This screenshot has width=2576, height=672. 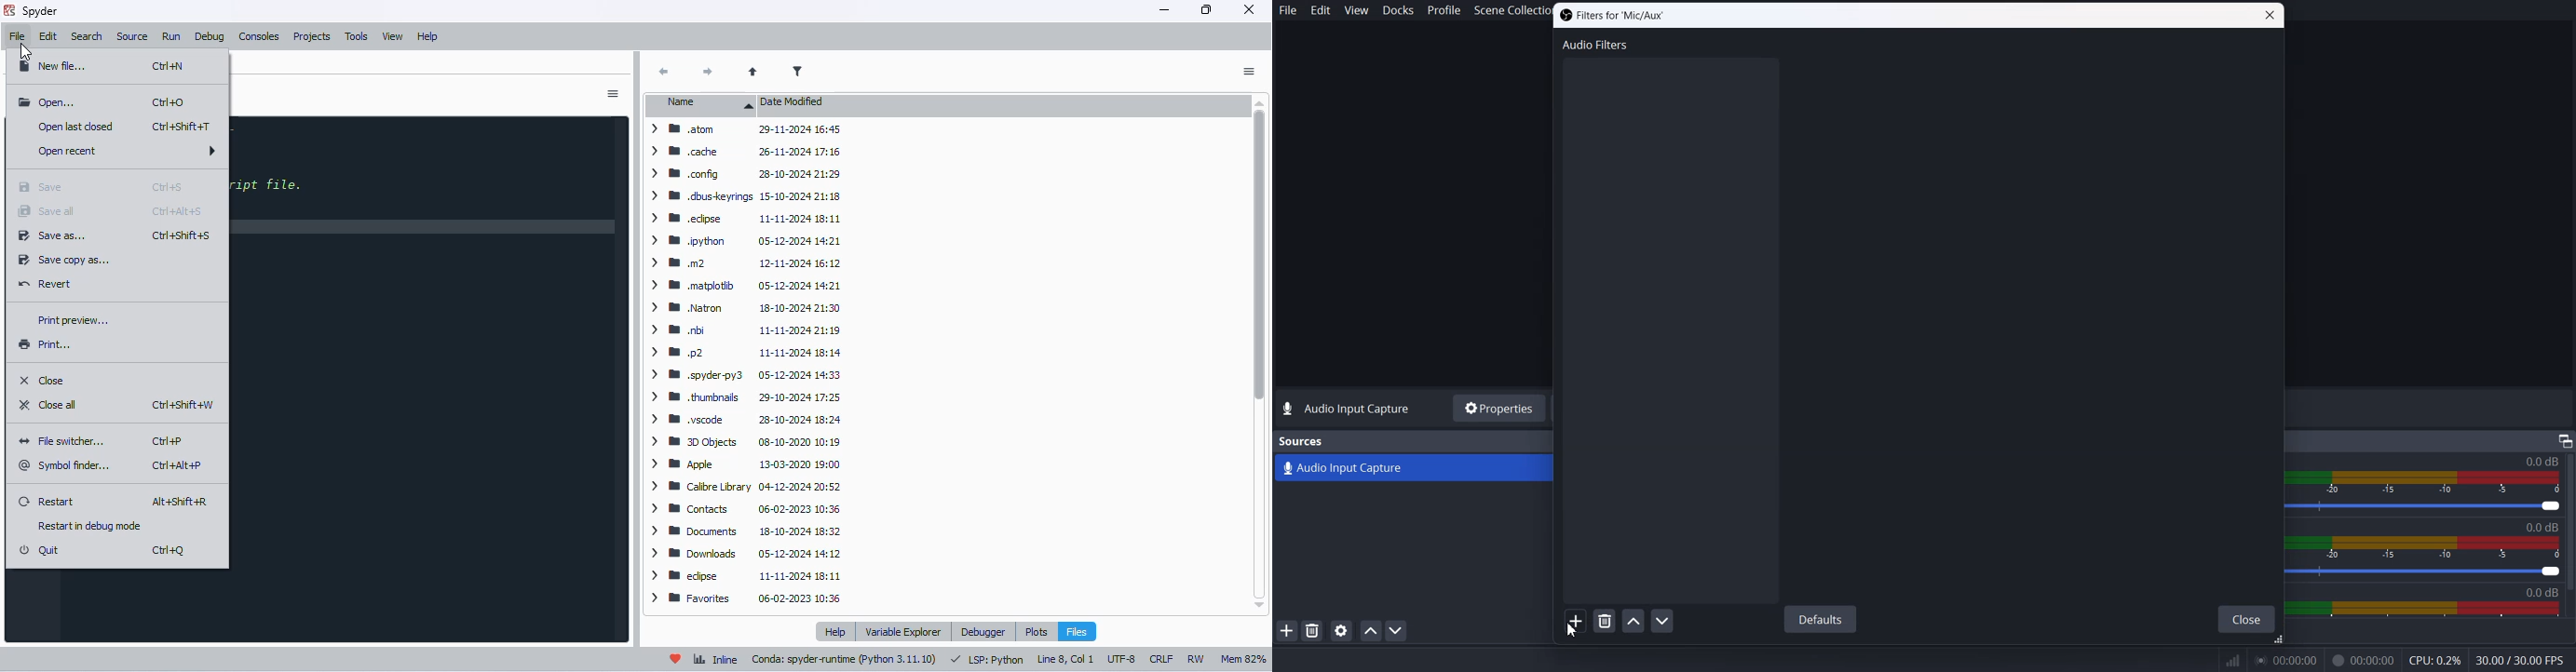 What do you see at coordinates (90, 526) in the screenshot?
I see `restart debug mode` at bounding box center [90, 526].